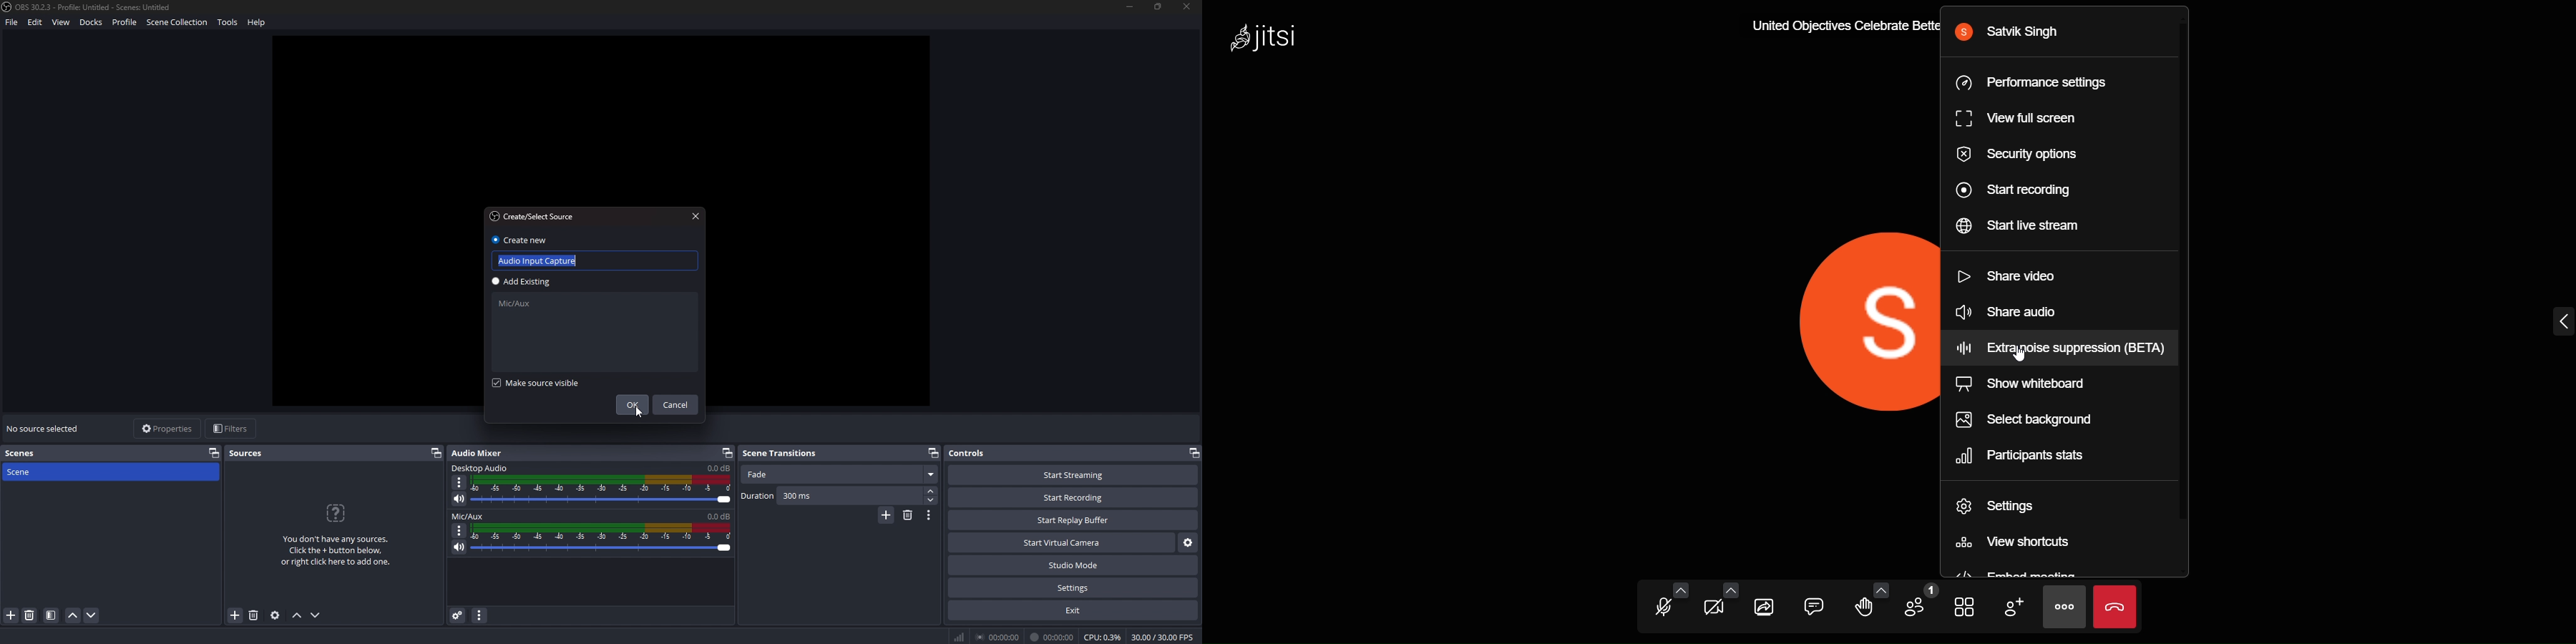 The image size is (2576, 644). Describe the element at coordinates (254, 615) in the screenshot. I see `remove source` at that location.